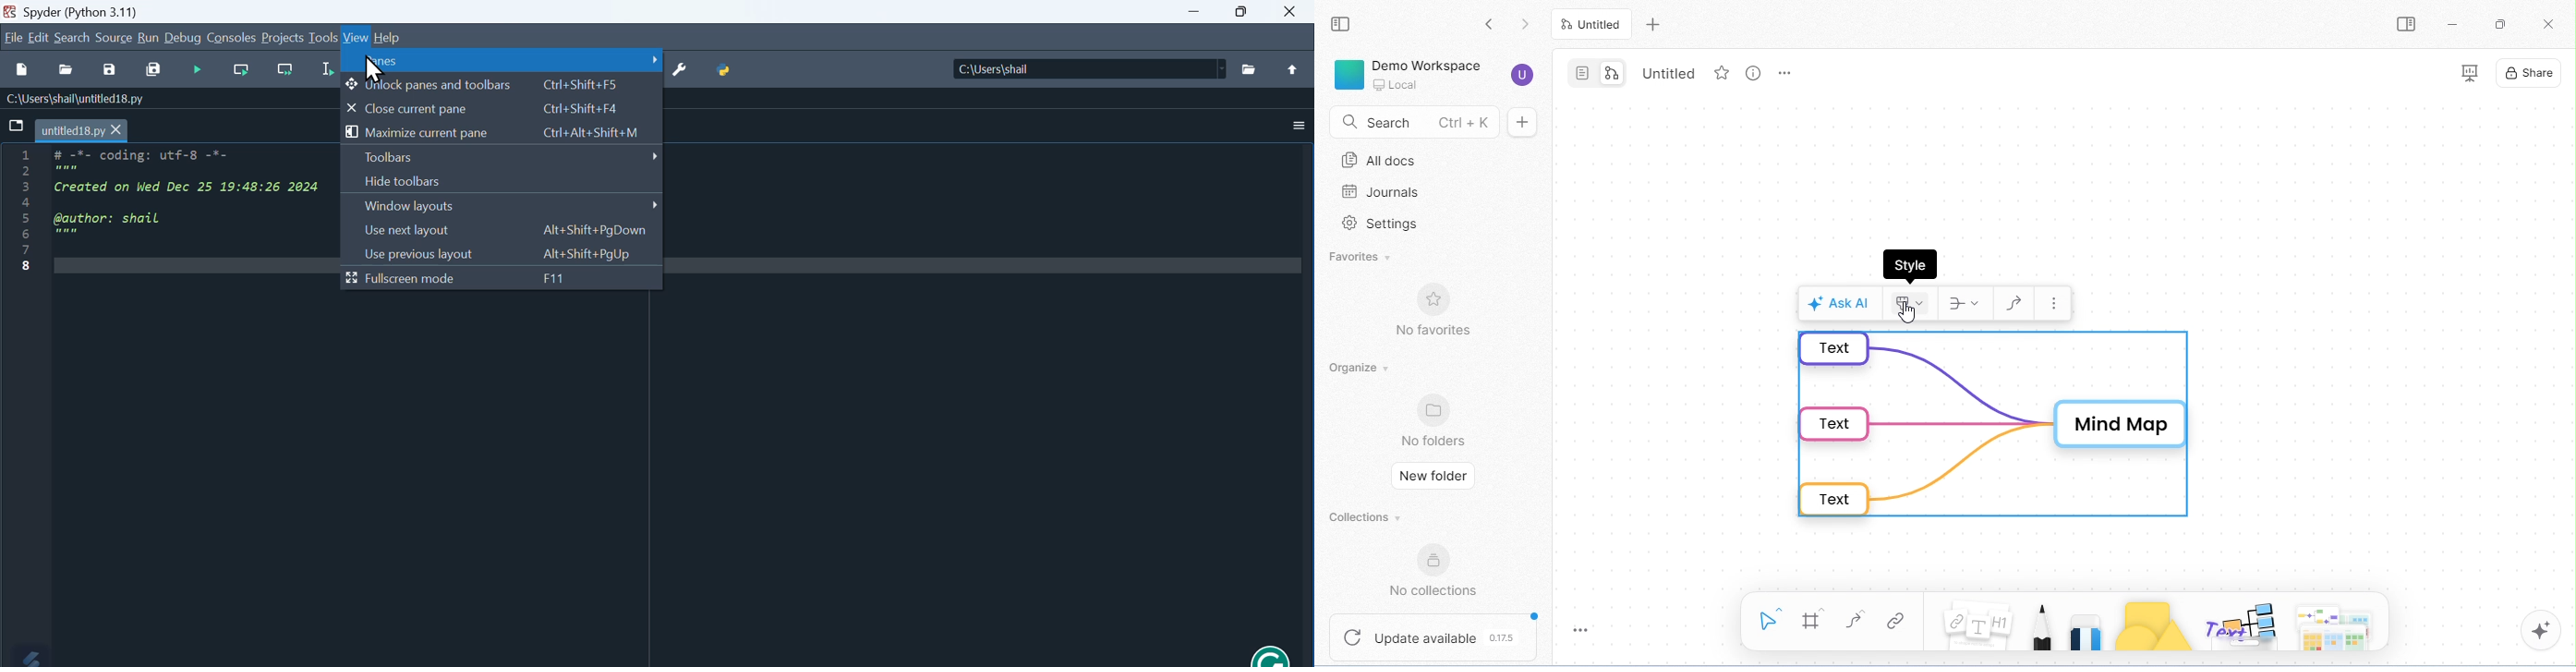  Describe the element at coordinates (1380, 193) in the screenshot. I see `journal` at that location.